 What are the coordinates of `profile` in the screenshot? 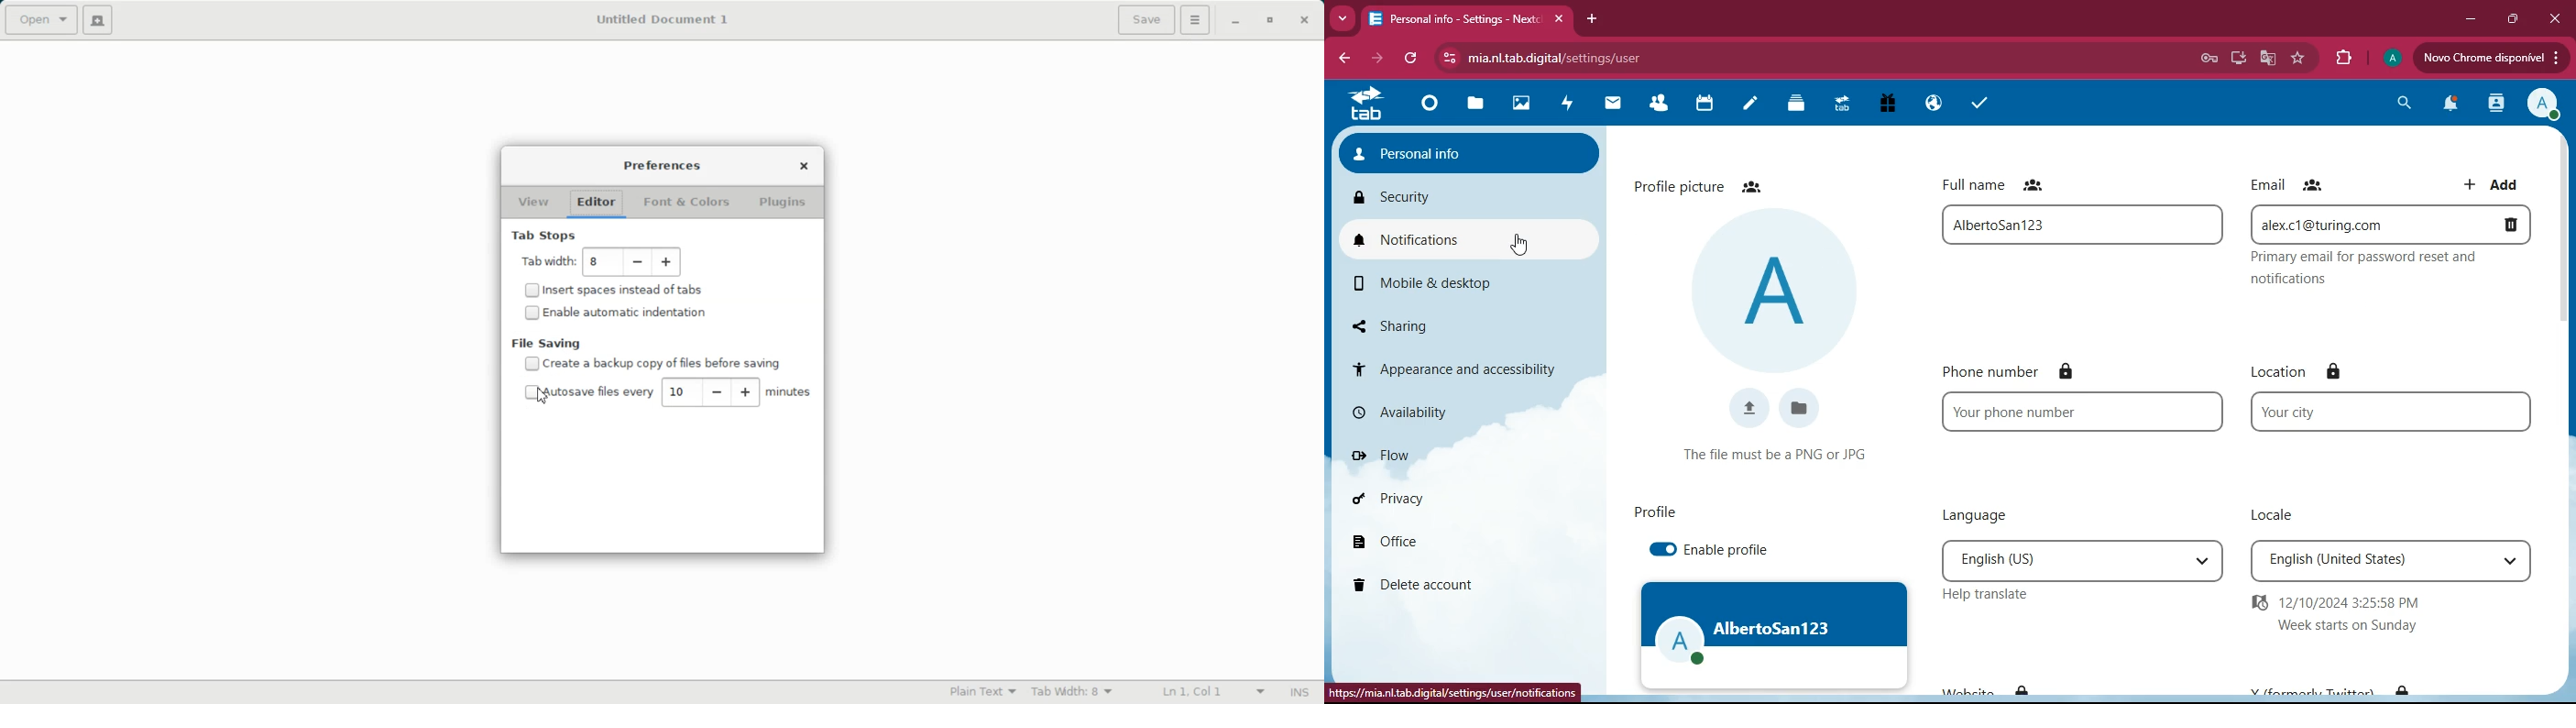 It's located at (1775, 634).